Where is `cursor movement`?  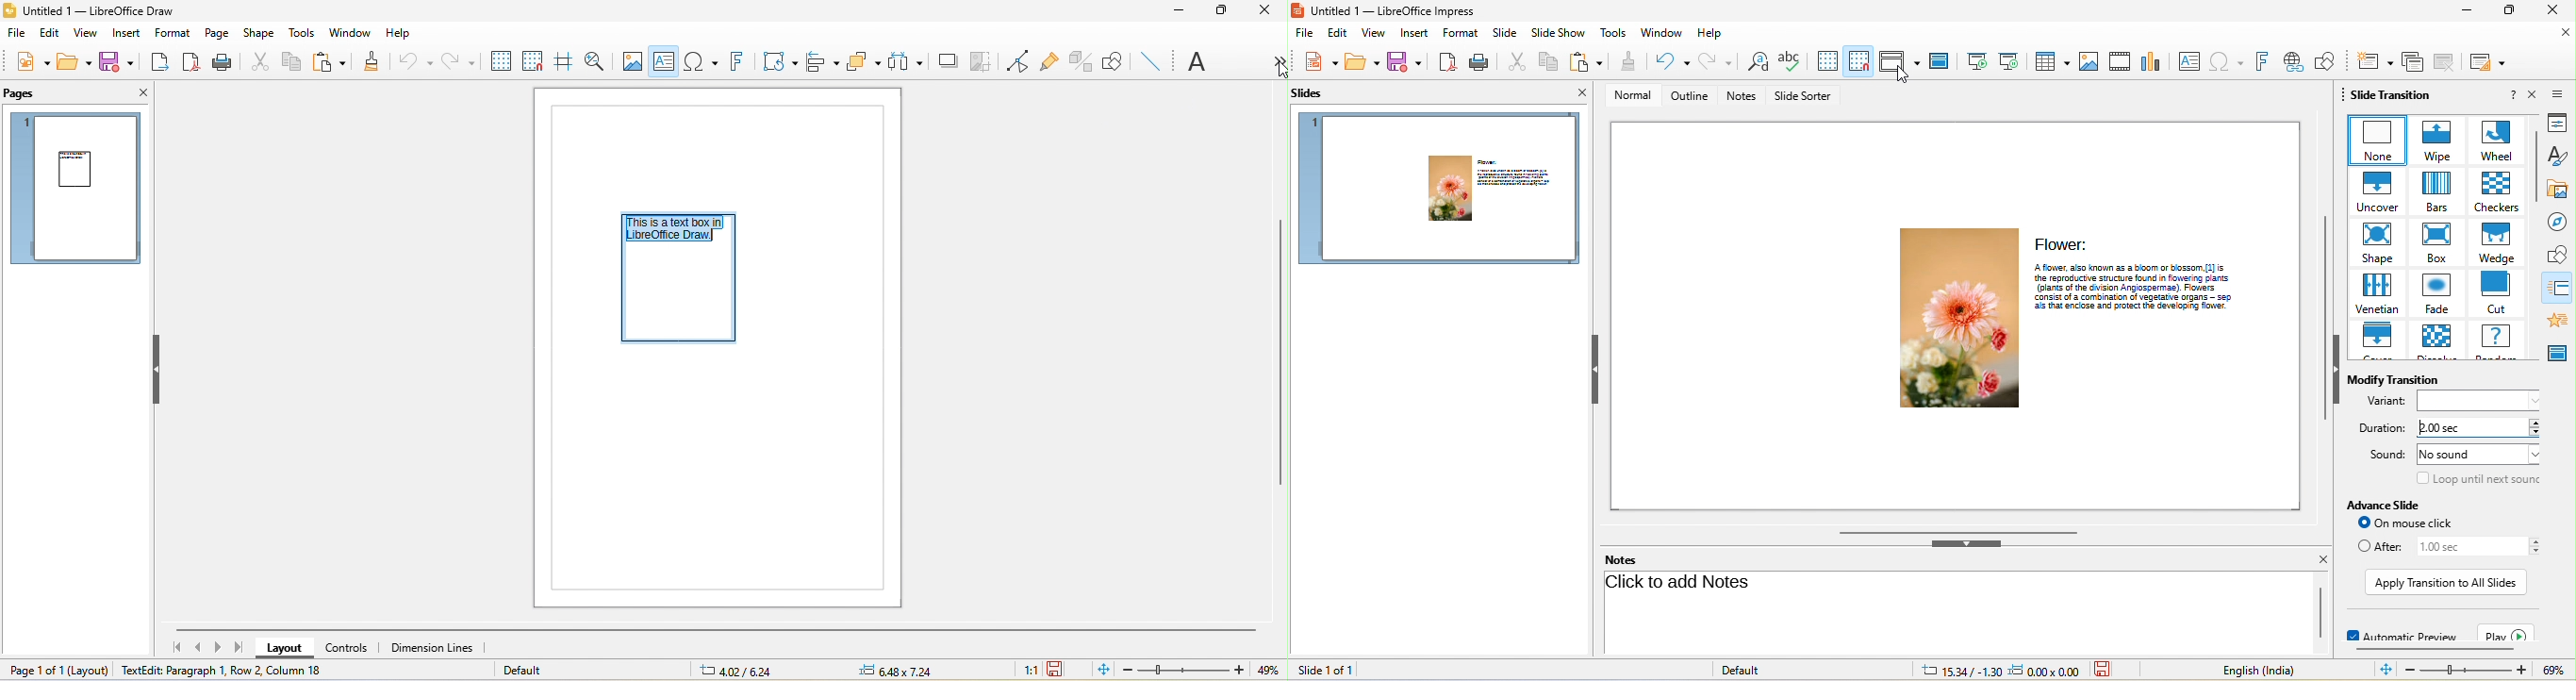 cursor movement is located at coordinates (1276, 76).